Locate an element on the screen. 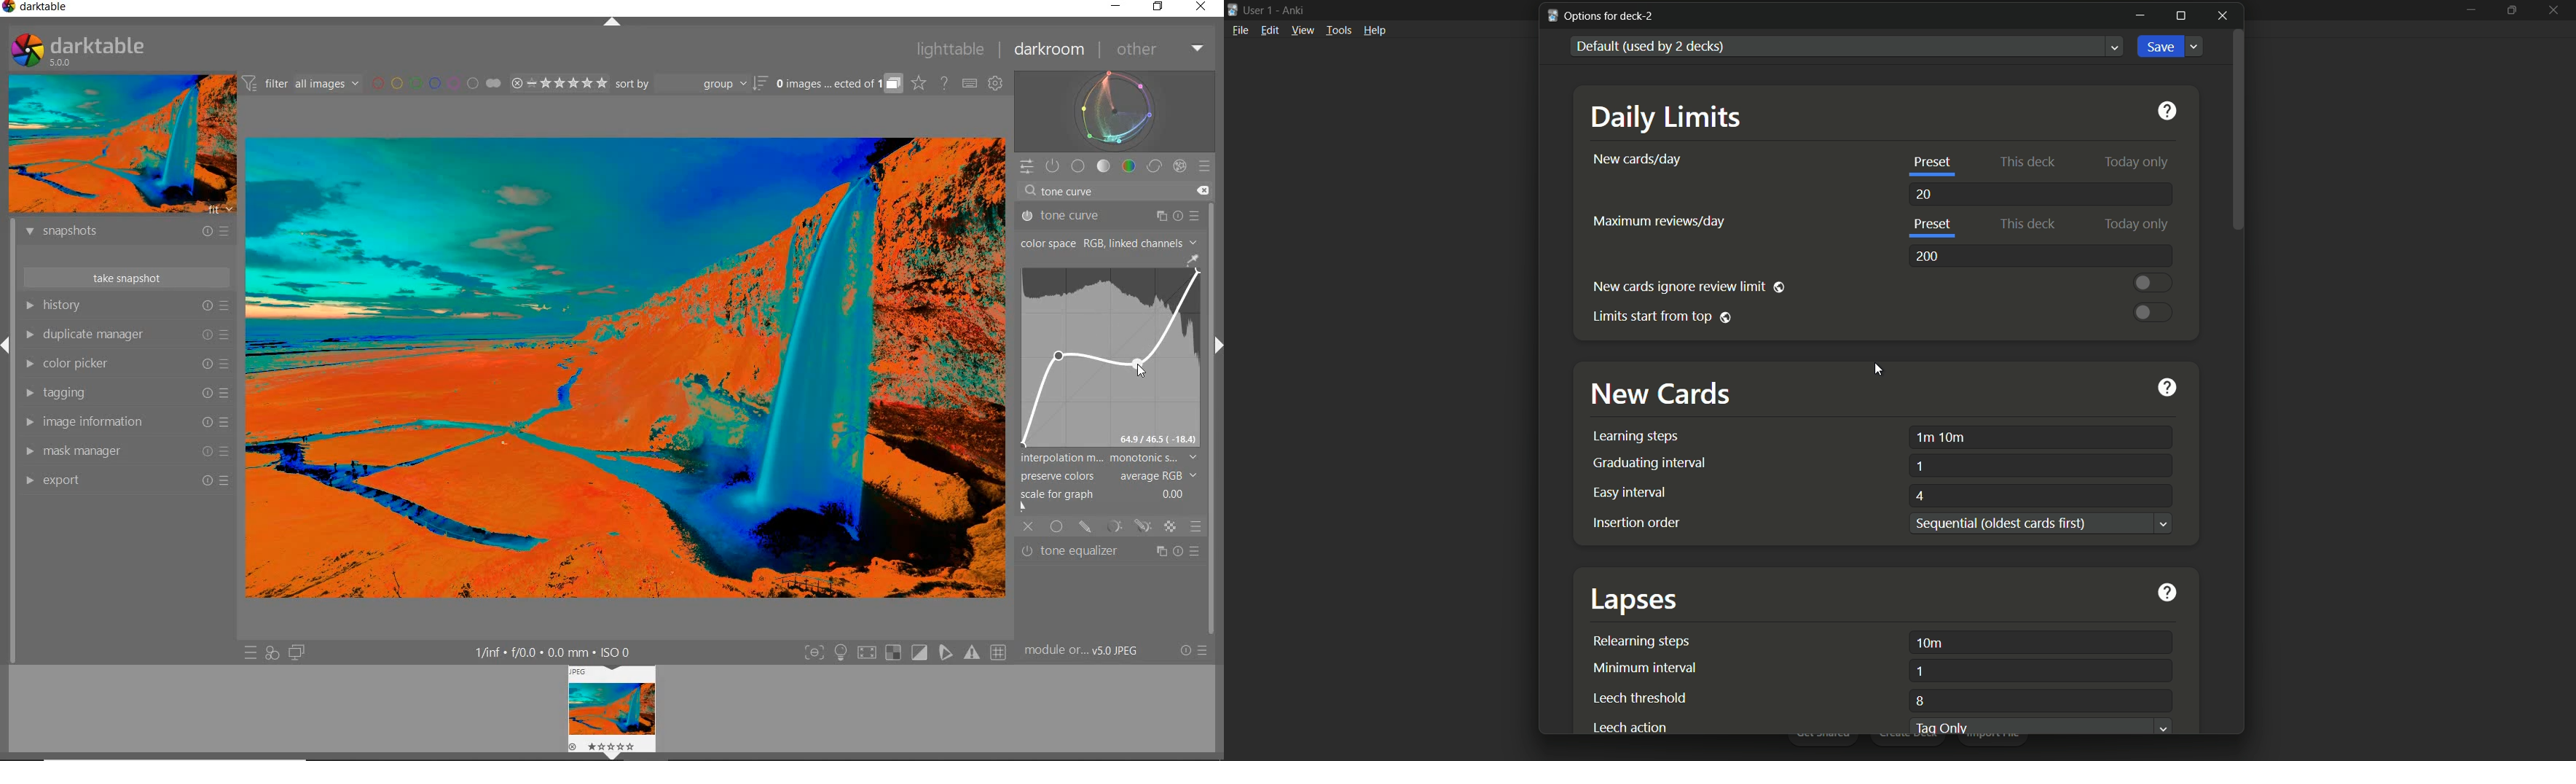 This screenshot has width=2576, height=784. QUICK ACCESS FOR APPLYING ANY OF YOUR STYLES is located at coordinates (271, 654).